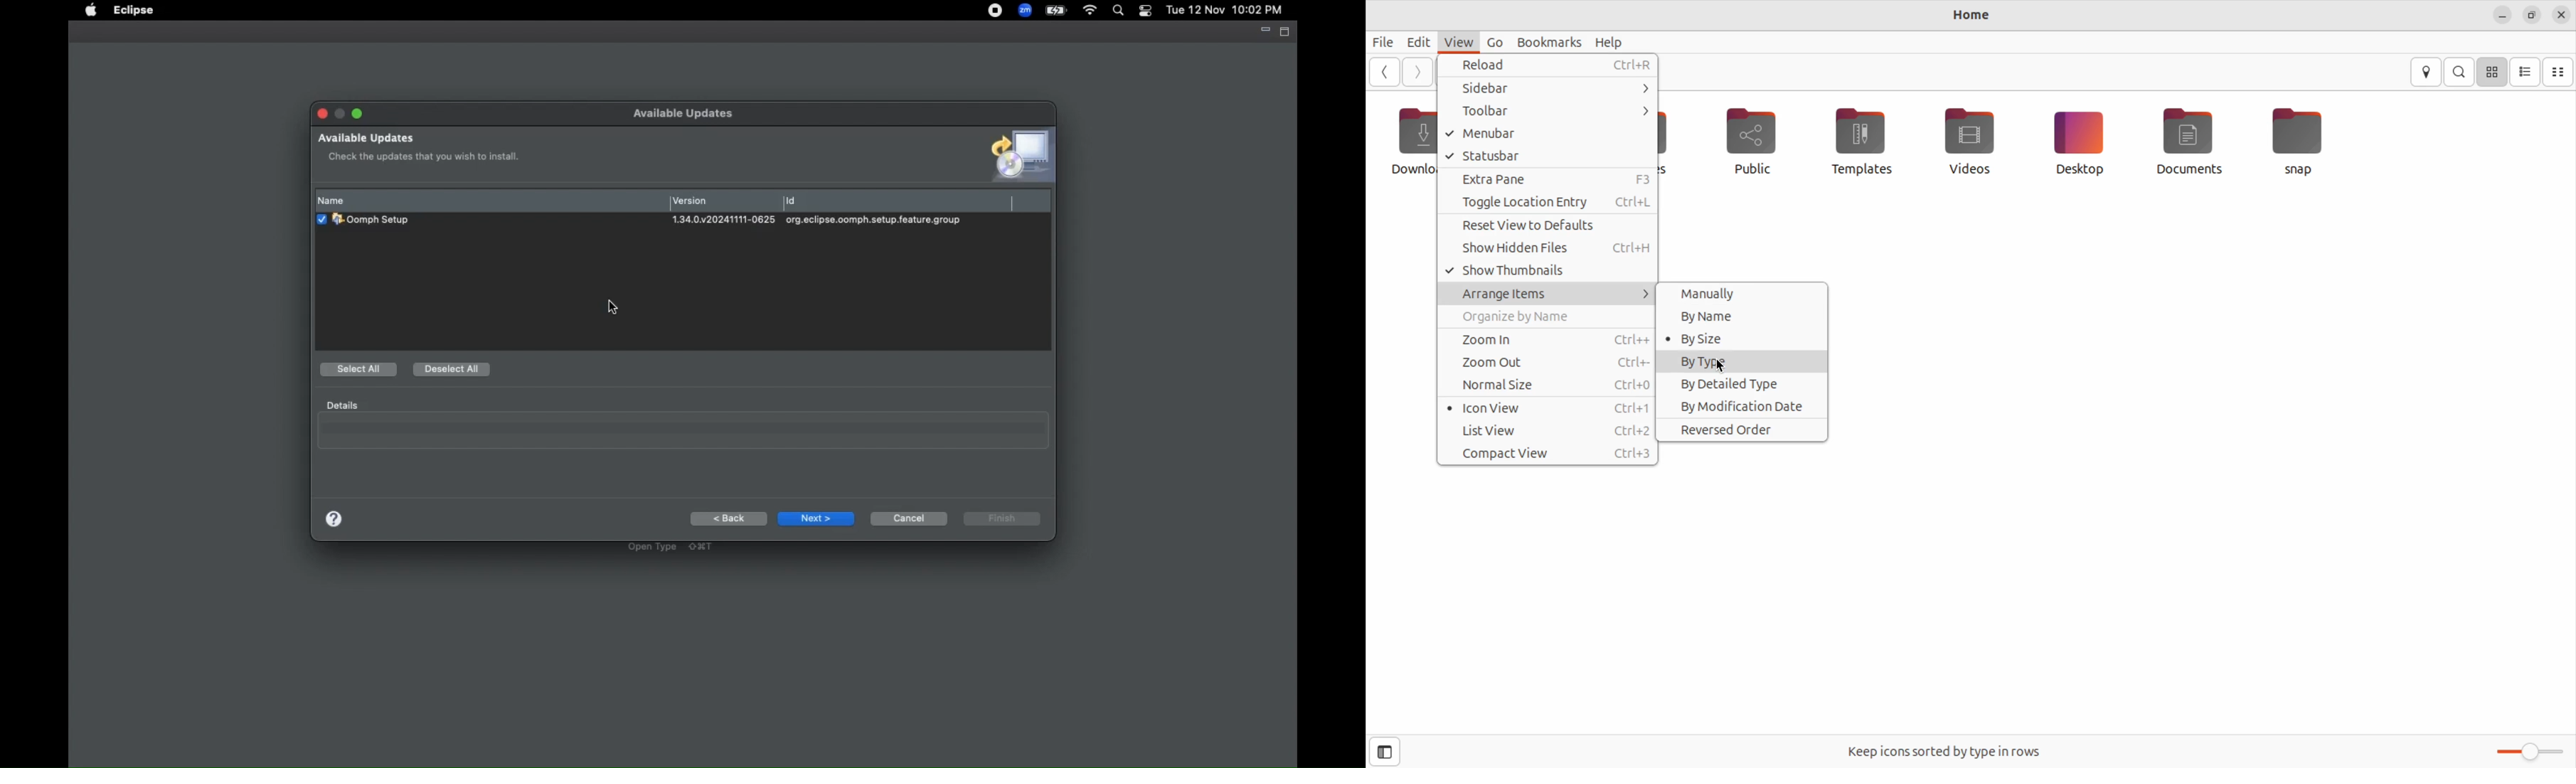 The width and height of the screenshot is (2576, 784). What do you see at coordinates (1144, 11) in the screenshot?
I see `Toggle on/off` at bounding box center [1144, 11].